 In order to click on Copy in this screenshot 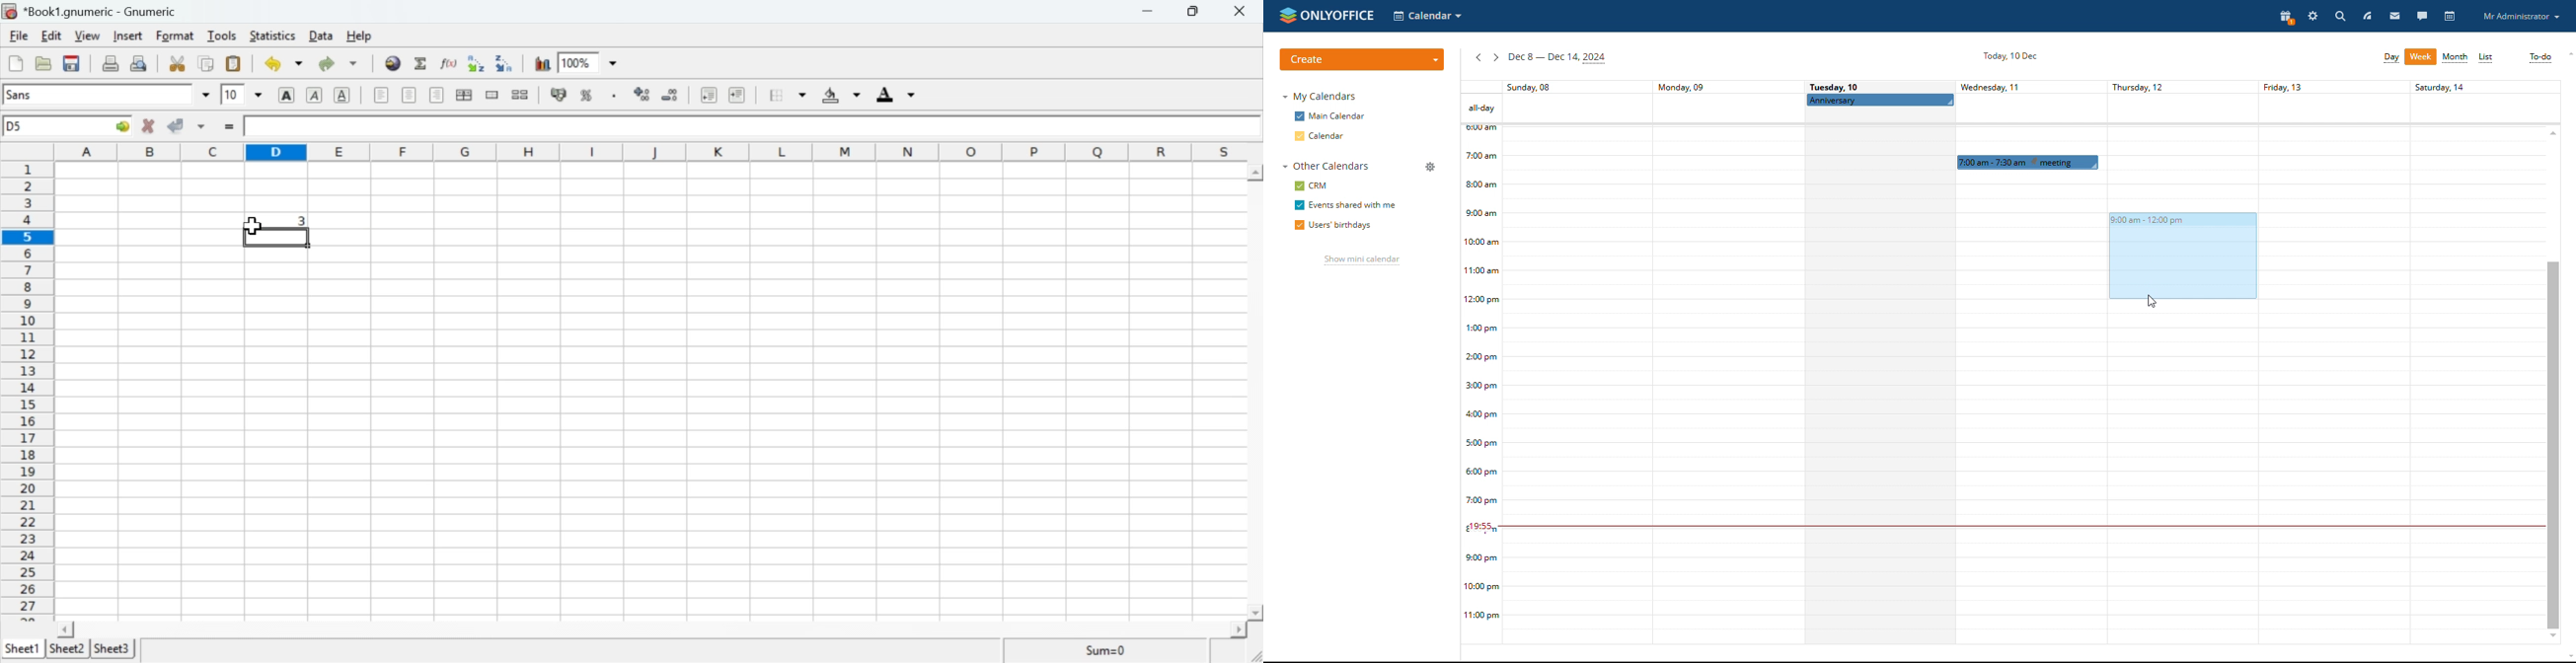, I will do `click(206, 64)`.